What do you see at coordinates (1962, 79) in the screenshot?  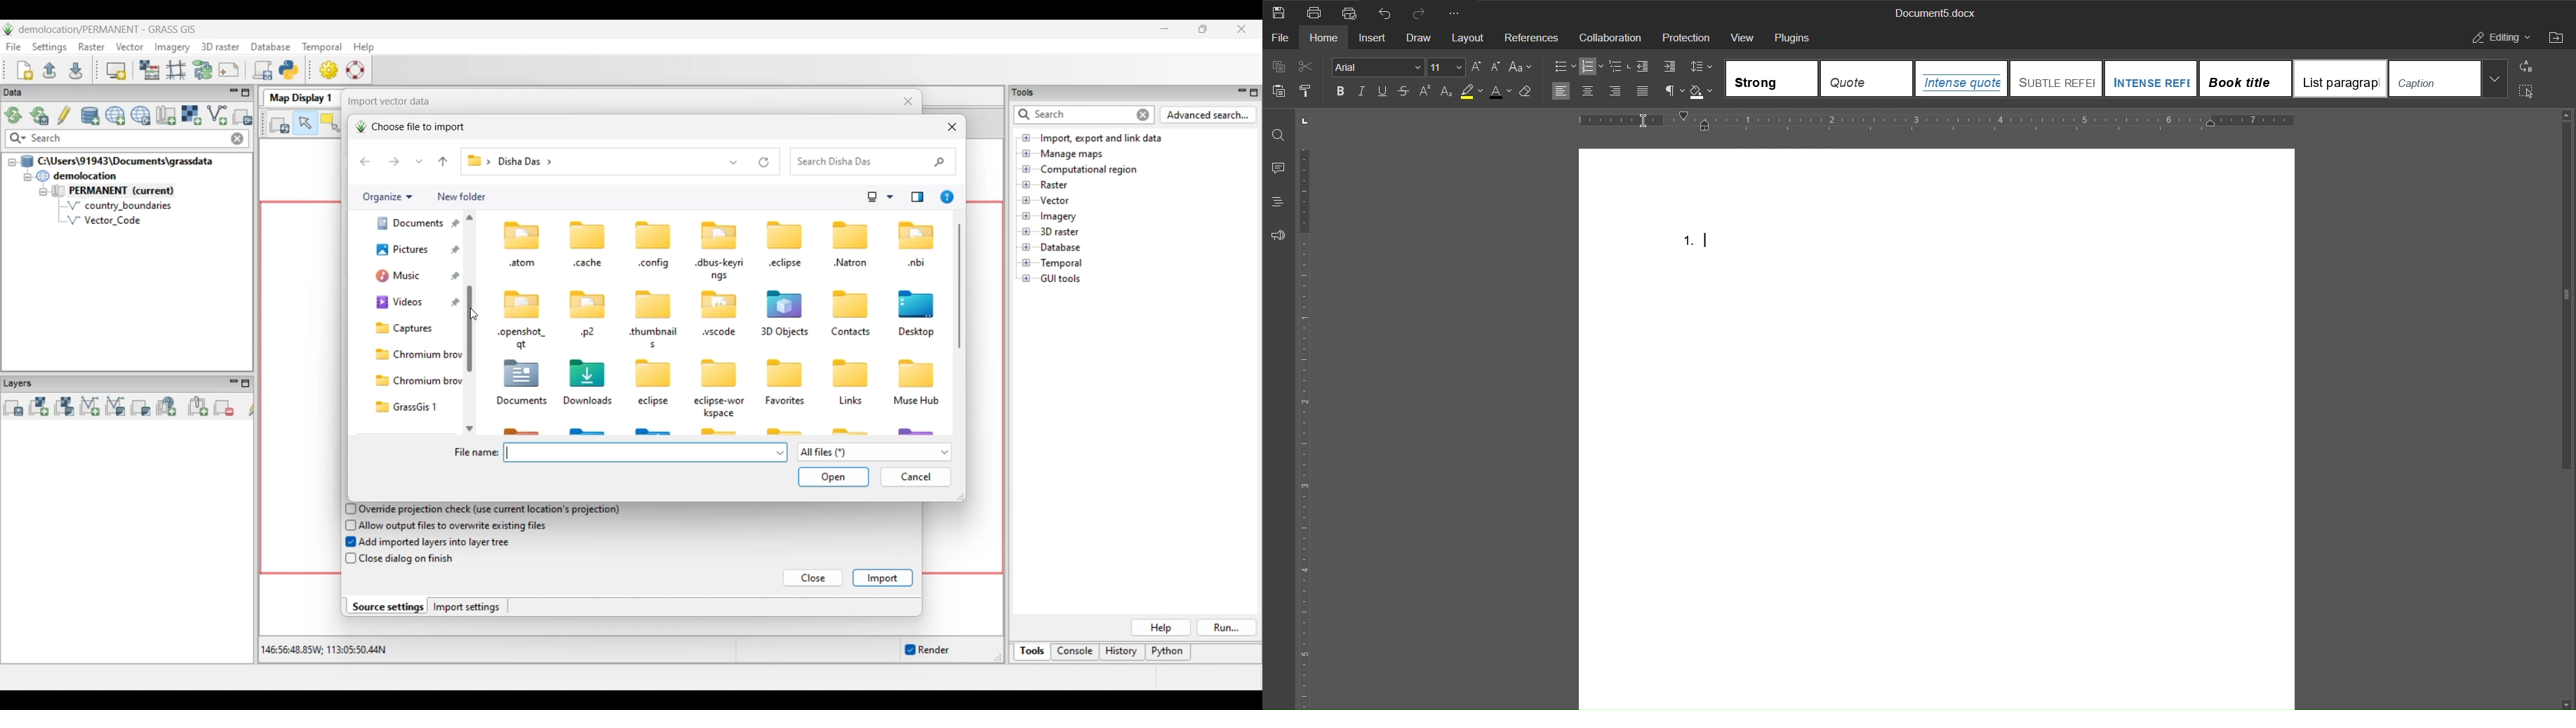 I see `Intense quote` at bounding box center [1962, 79].